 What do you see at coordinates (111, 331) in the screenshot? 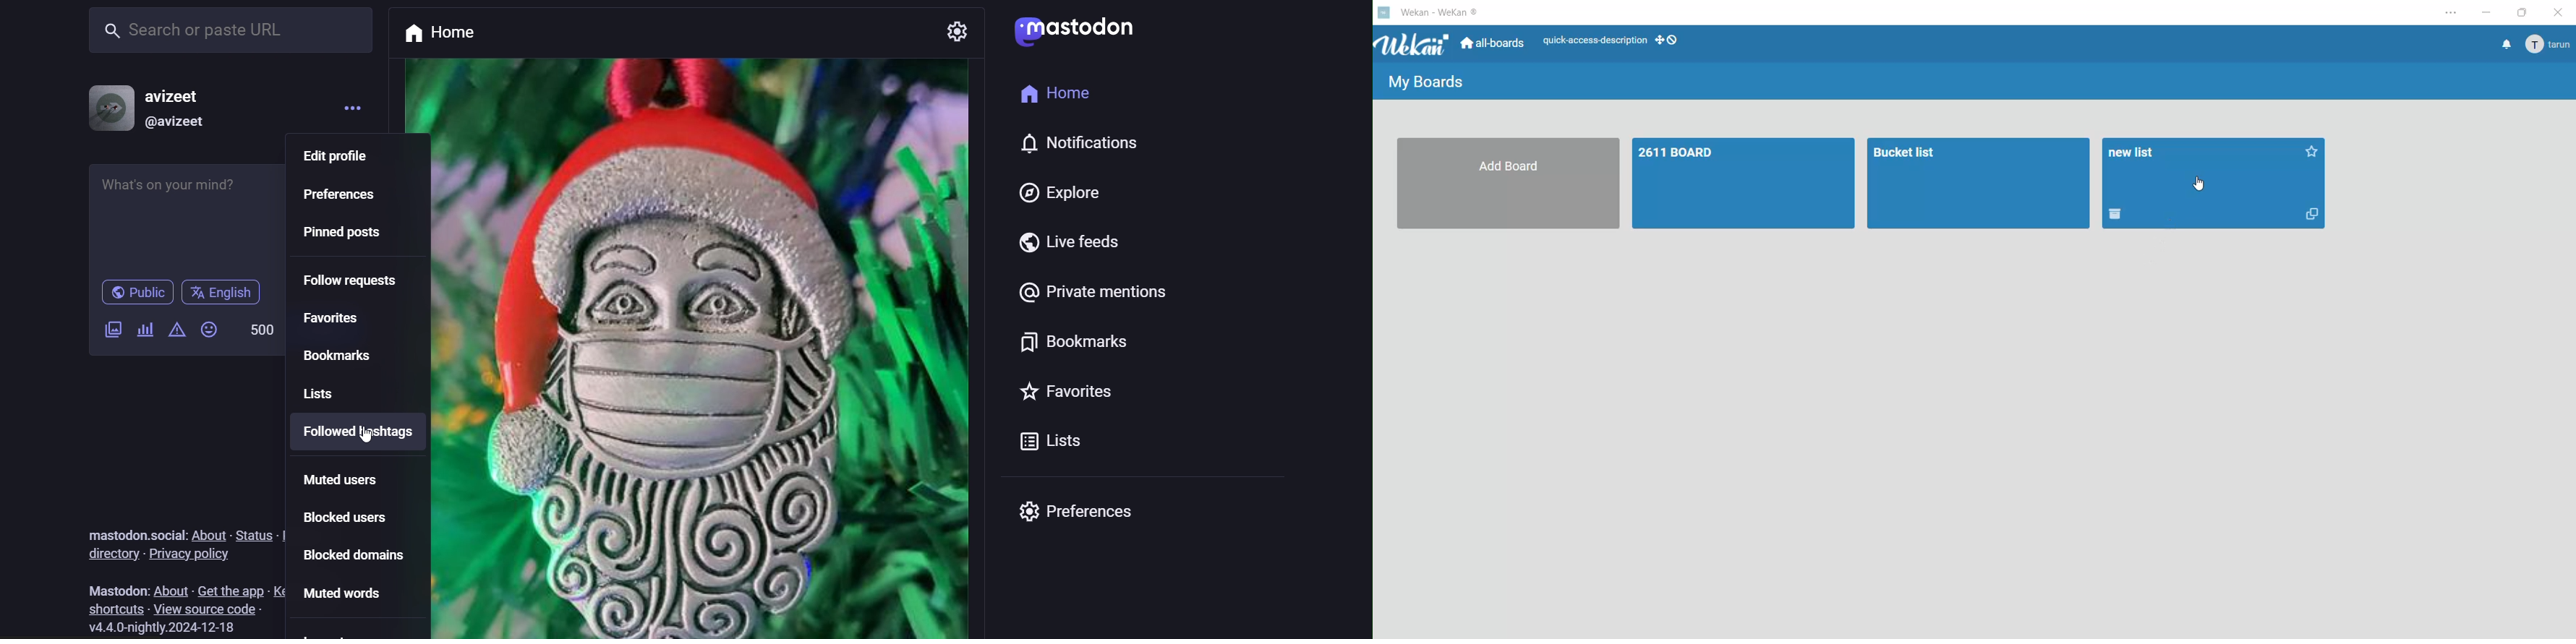
I see `add a image` at bounding box center [111, 331].